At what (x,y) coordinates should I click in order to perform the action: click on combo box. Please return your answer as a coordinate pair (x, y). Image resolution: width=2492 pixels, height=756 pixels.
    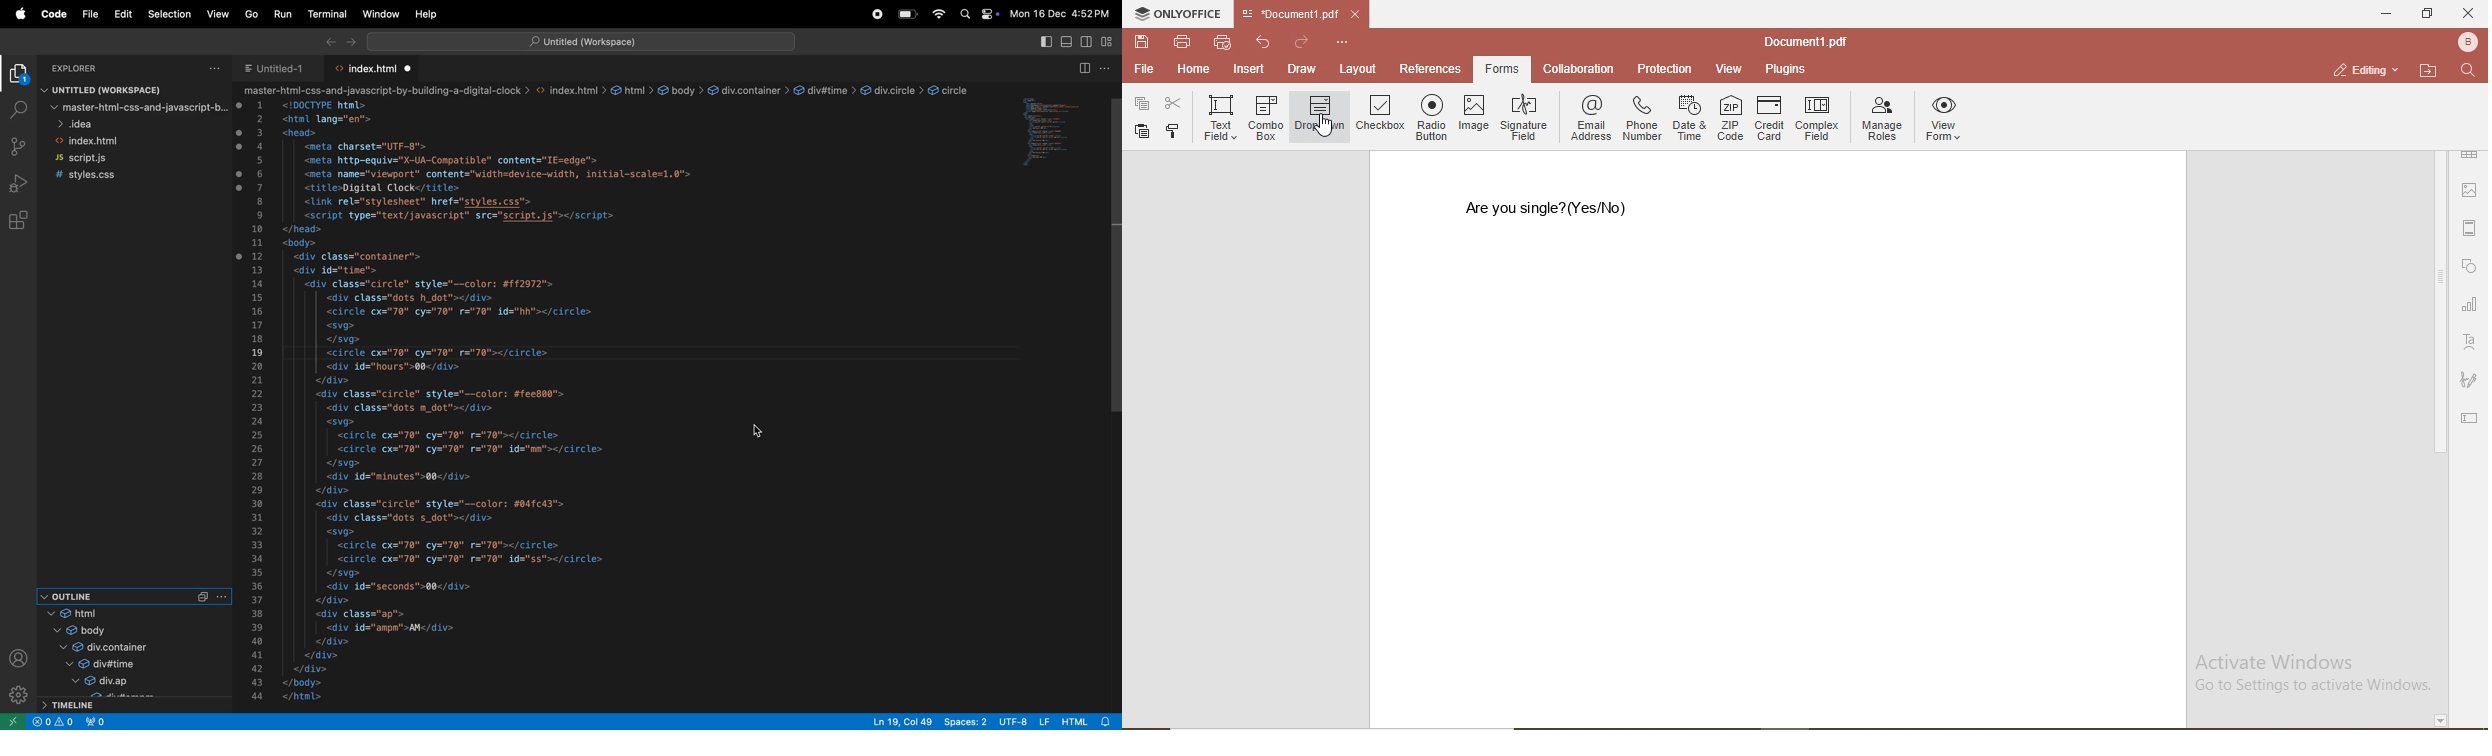
    Looking at the image, I should click on (1265, 116).